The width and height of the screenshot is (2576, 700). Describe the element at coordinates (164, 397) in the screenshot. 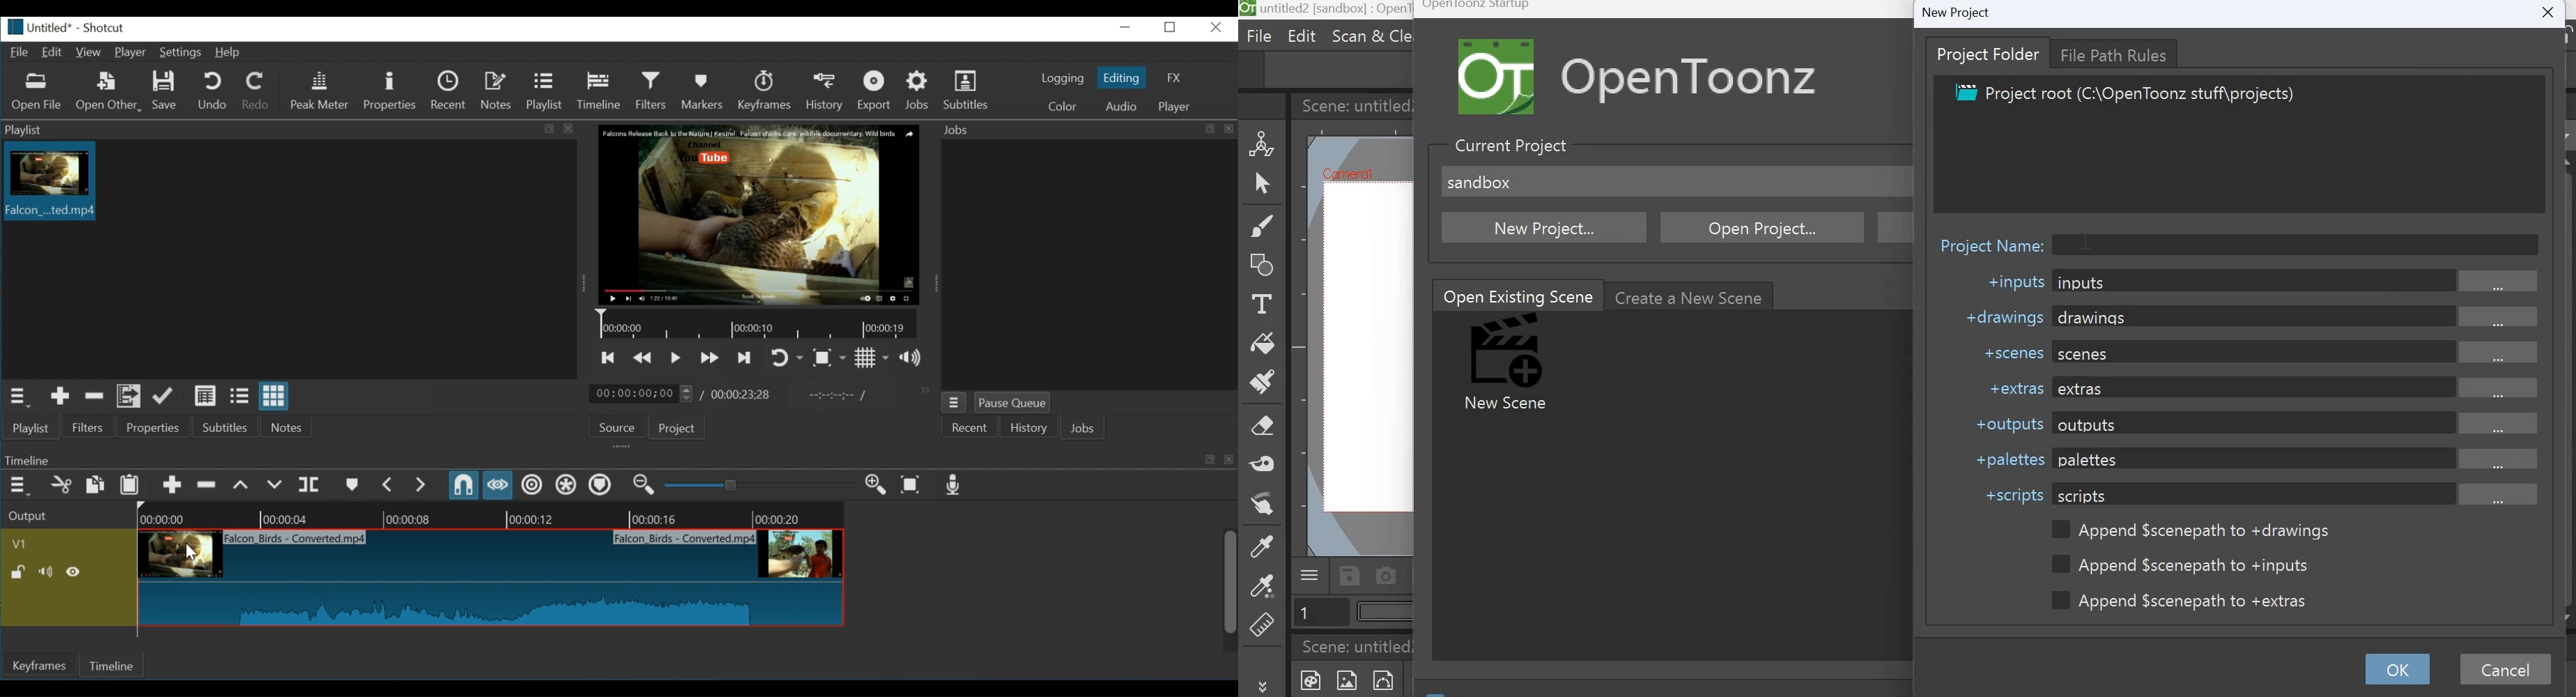

I see `Update` at that location.